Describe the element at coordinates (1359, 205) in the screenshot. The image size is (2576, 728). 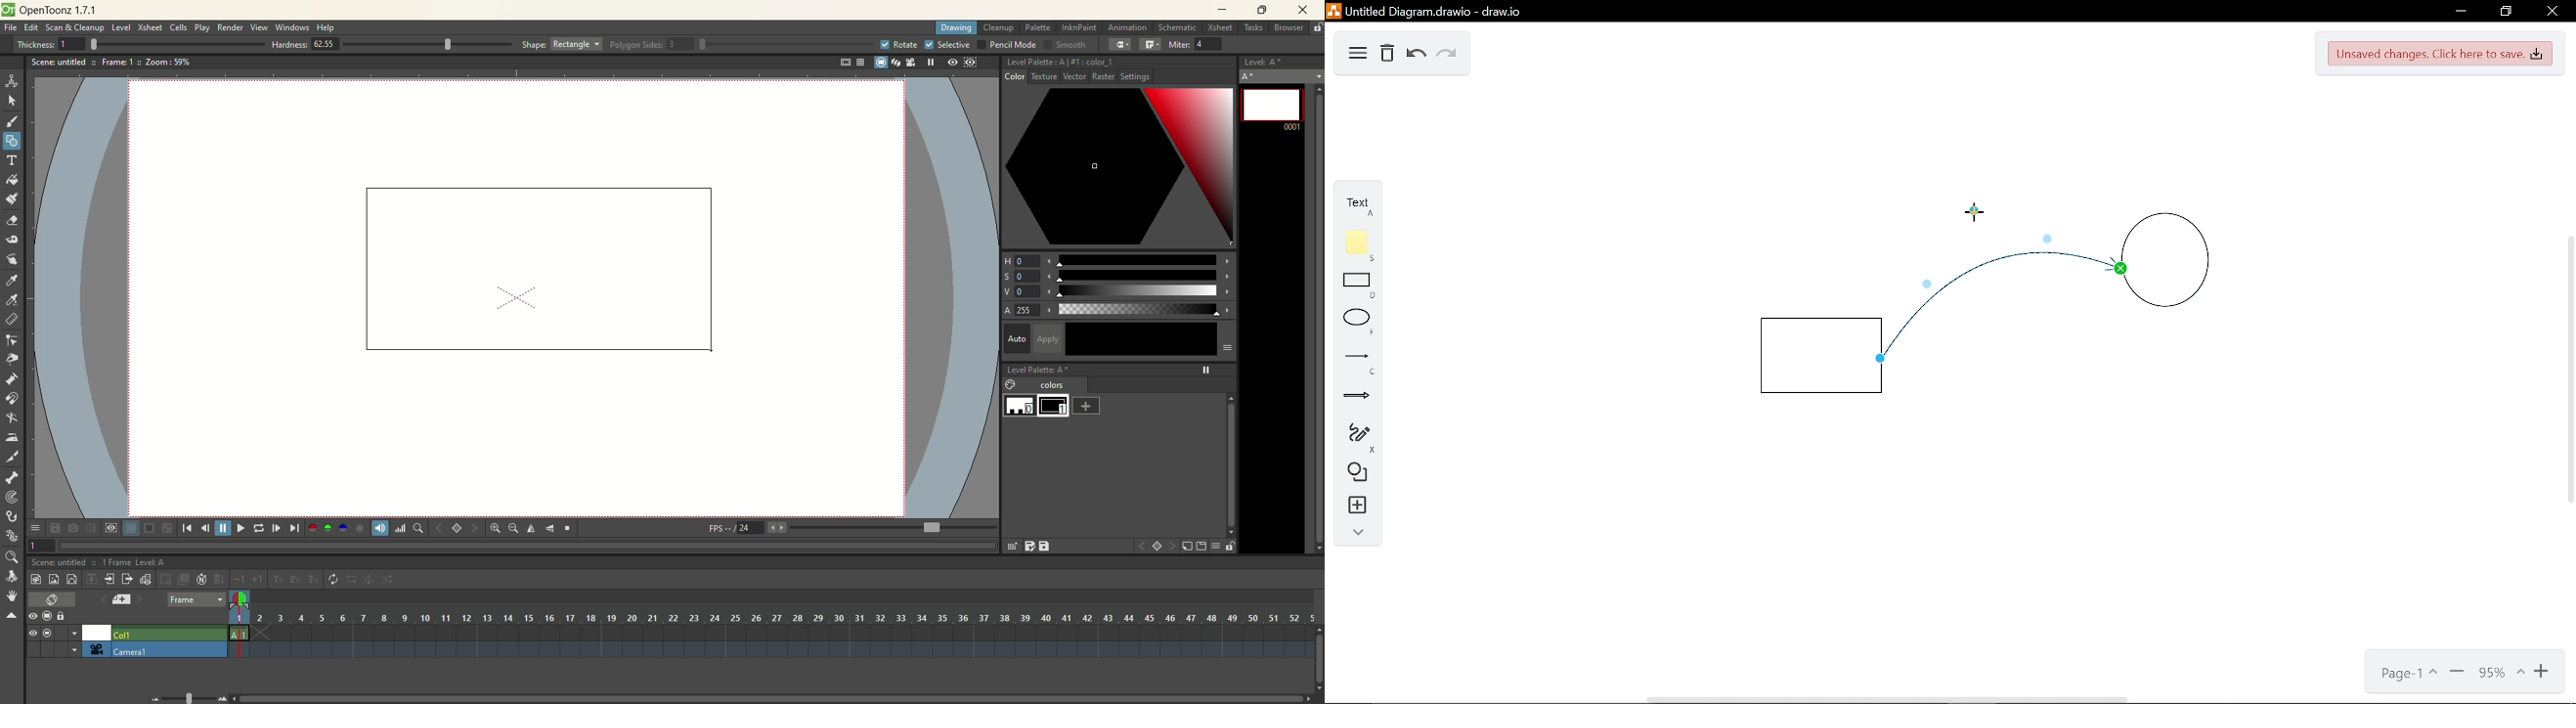
I see `Text` at that location.